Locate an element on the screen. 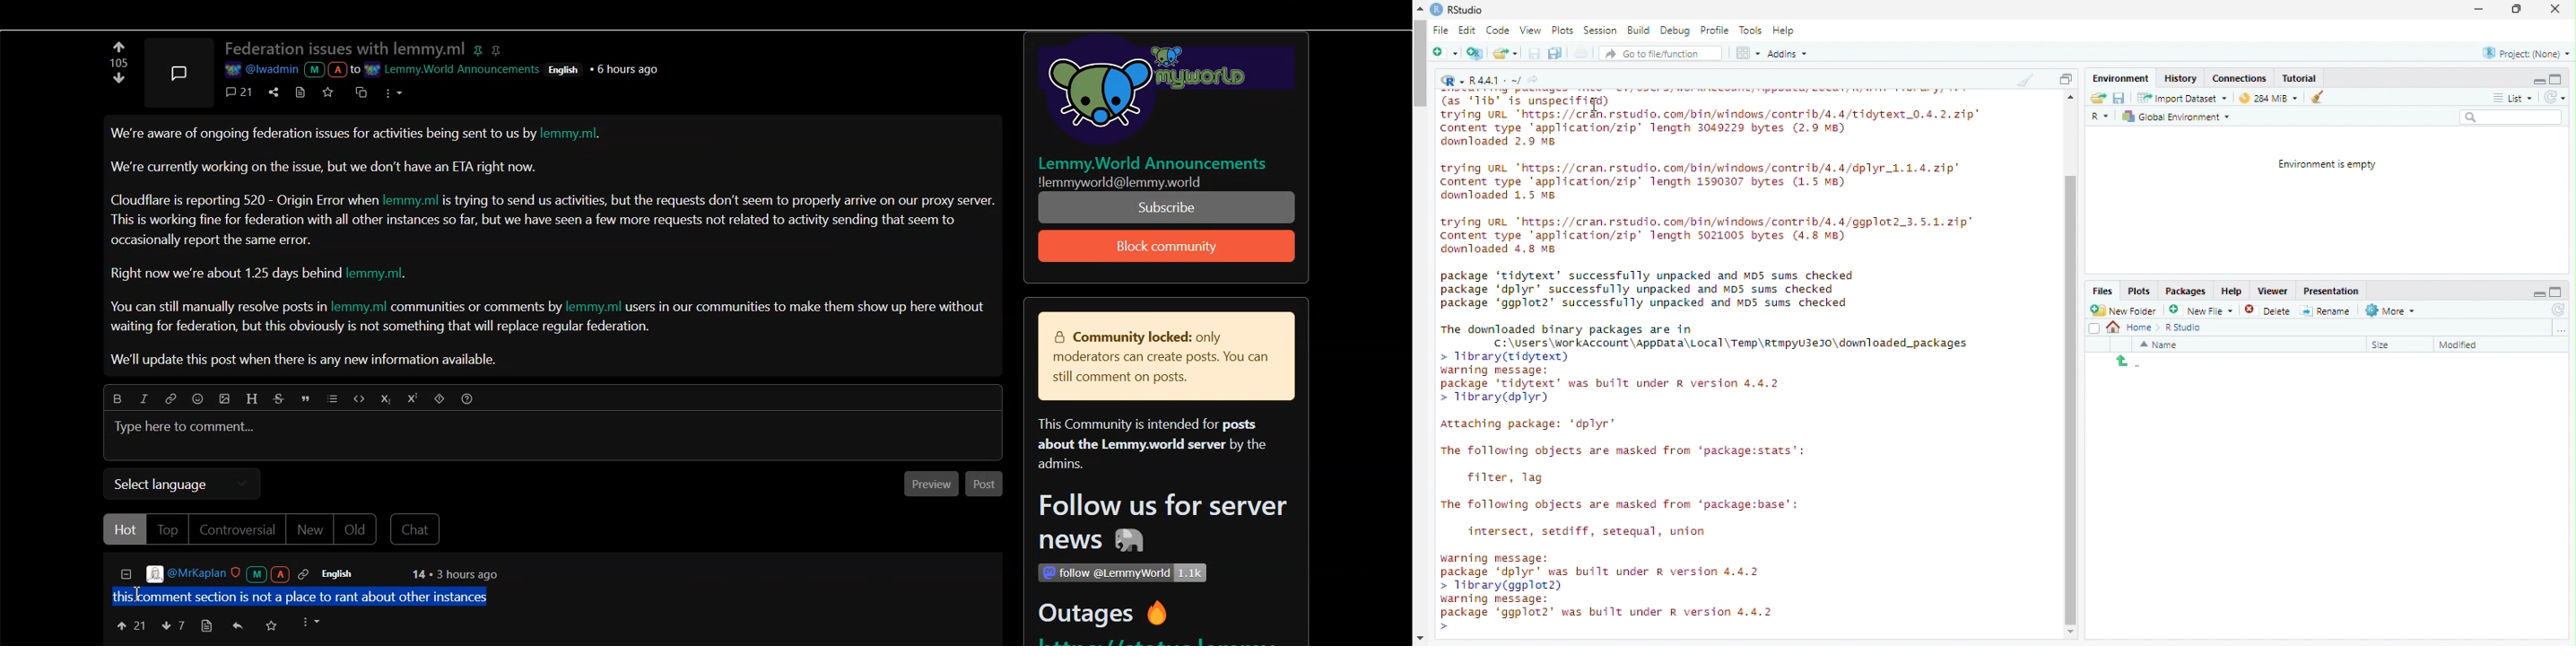  Collapse is located at coordinates (125, 576).